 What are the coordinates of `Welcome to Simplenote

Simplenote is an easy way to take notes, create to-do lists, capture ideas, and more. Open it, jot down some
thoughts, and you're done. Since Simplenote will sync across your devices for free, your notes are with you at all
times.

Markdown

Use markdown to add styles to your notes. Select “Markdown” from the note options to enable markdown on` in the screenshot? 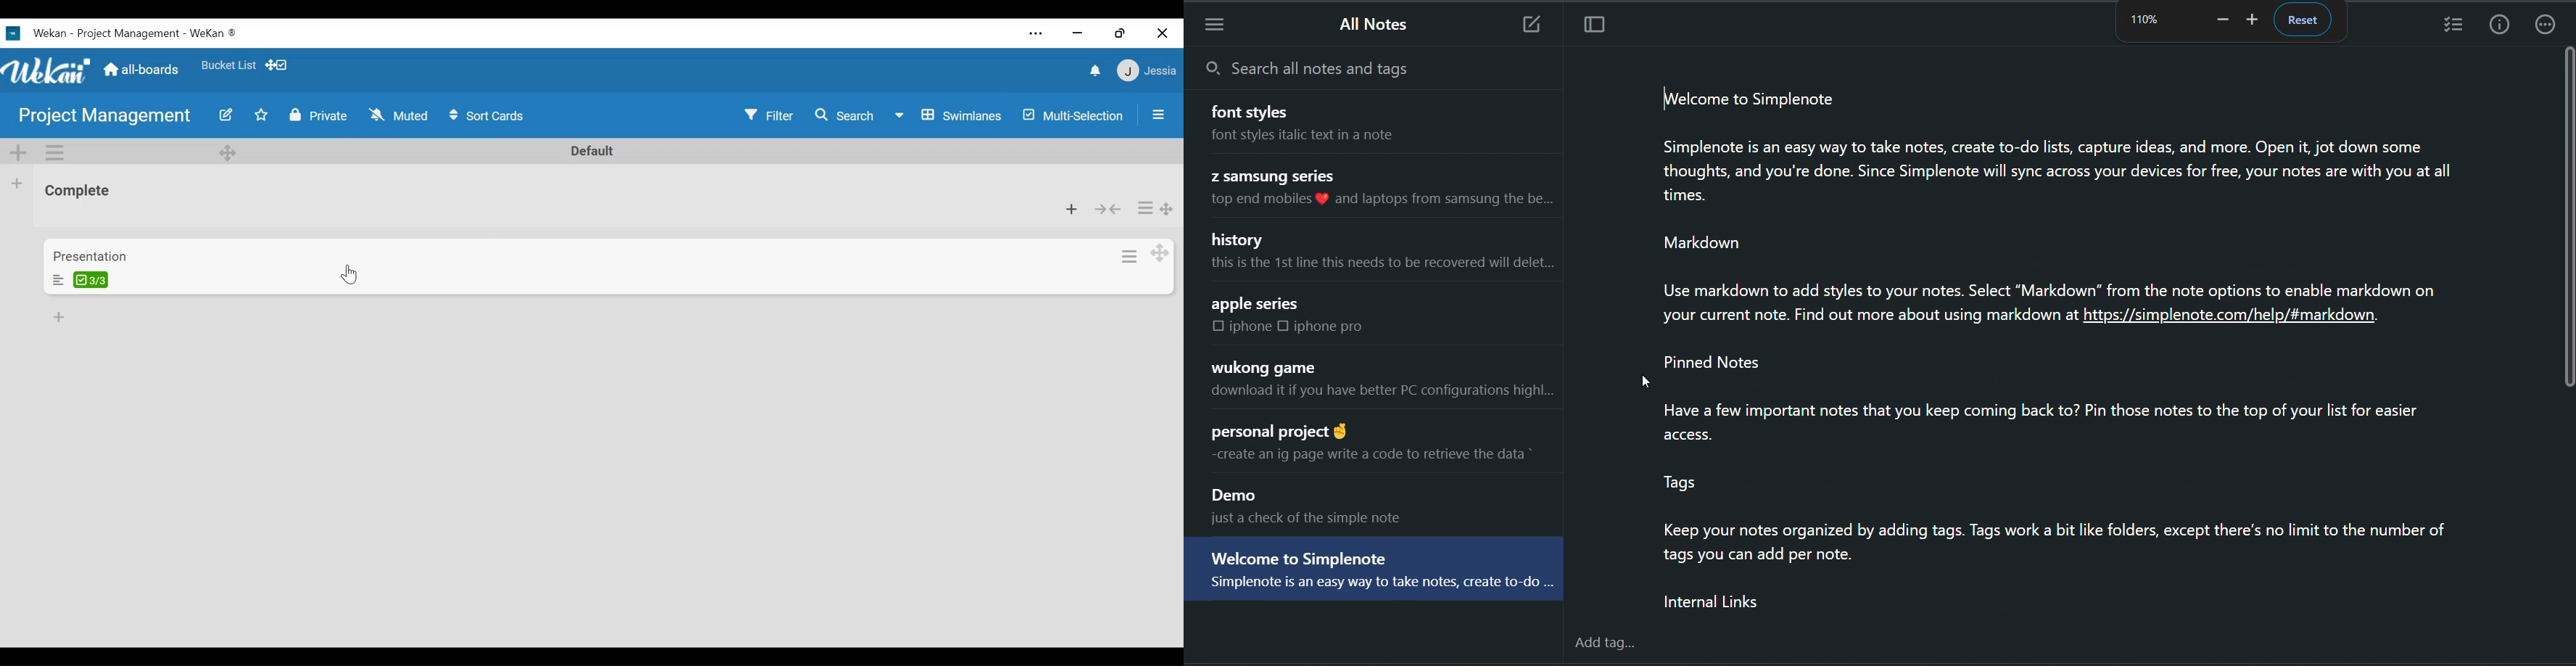 It's located at (2050, 189).